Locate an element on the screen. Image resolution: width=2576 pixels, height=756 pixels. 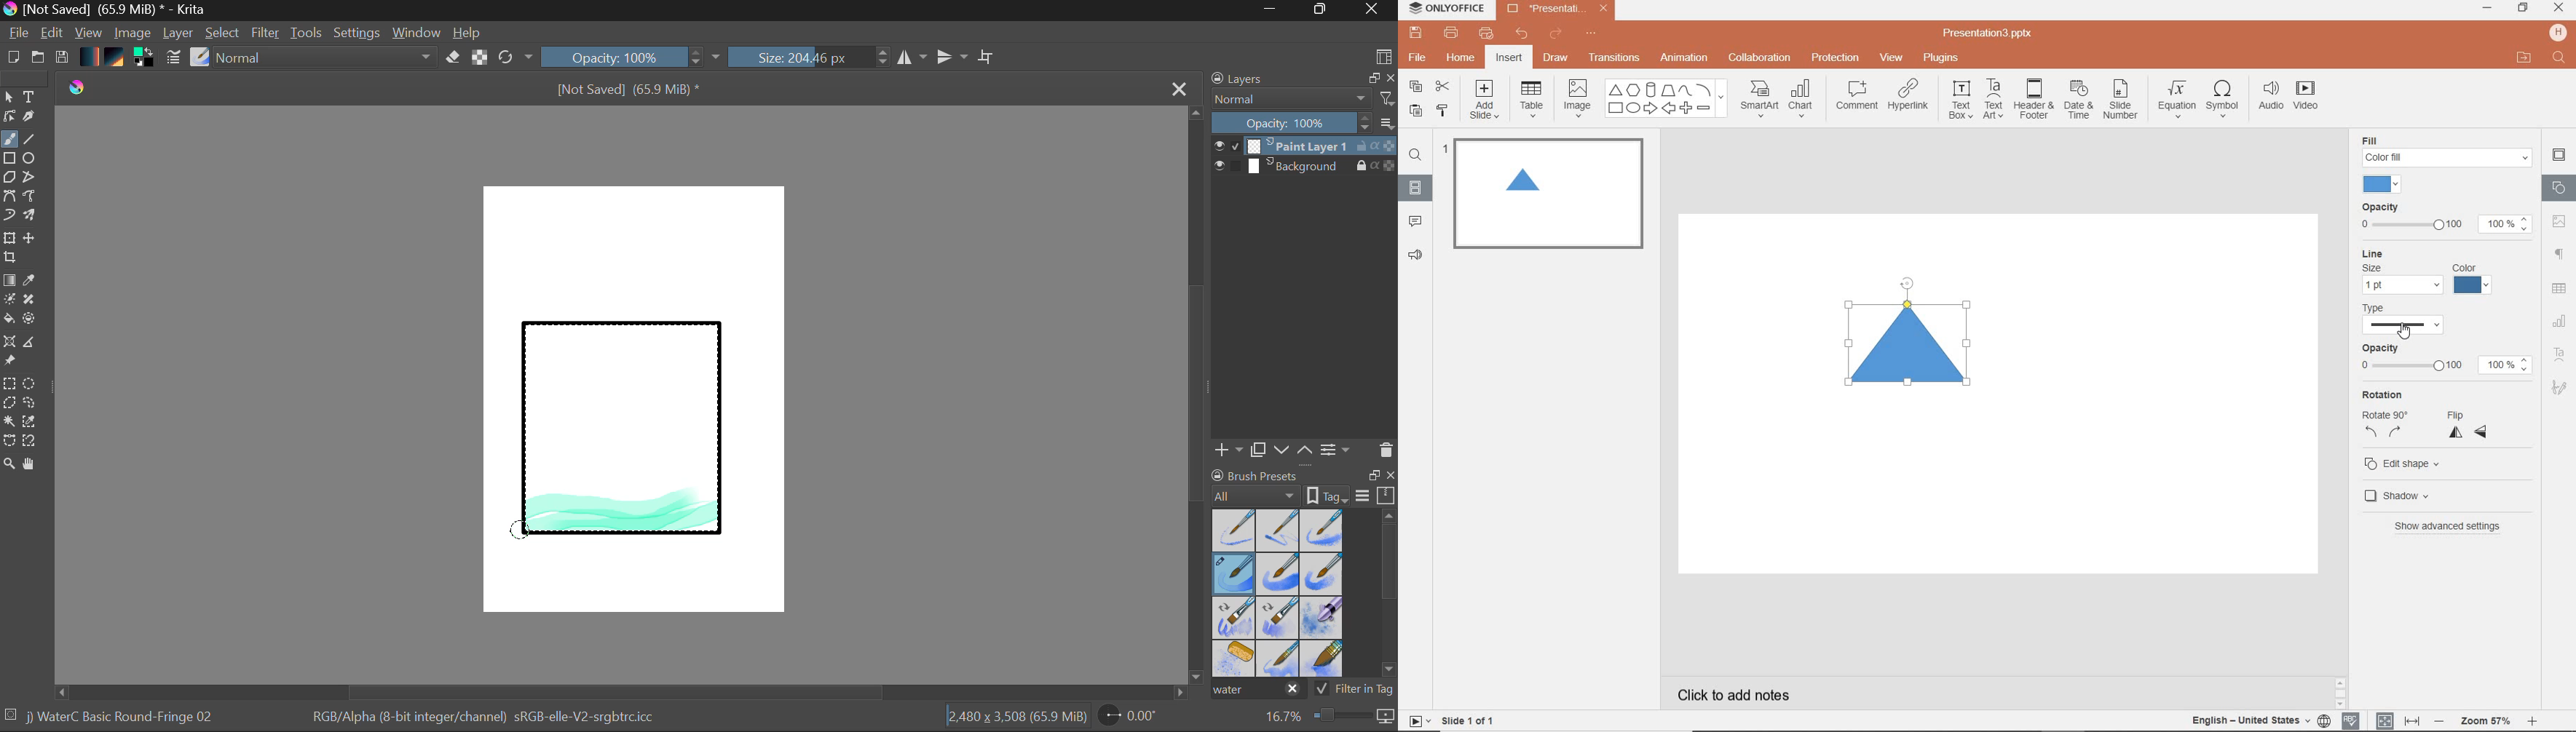
Freehand Selection is located at coordinates (30, 405).